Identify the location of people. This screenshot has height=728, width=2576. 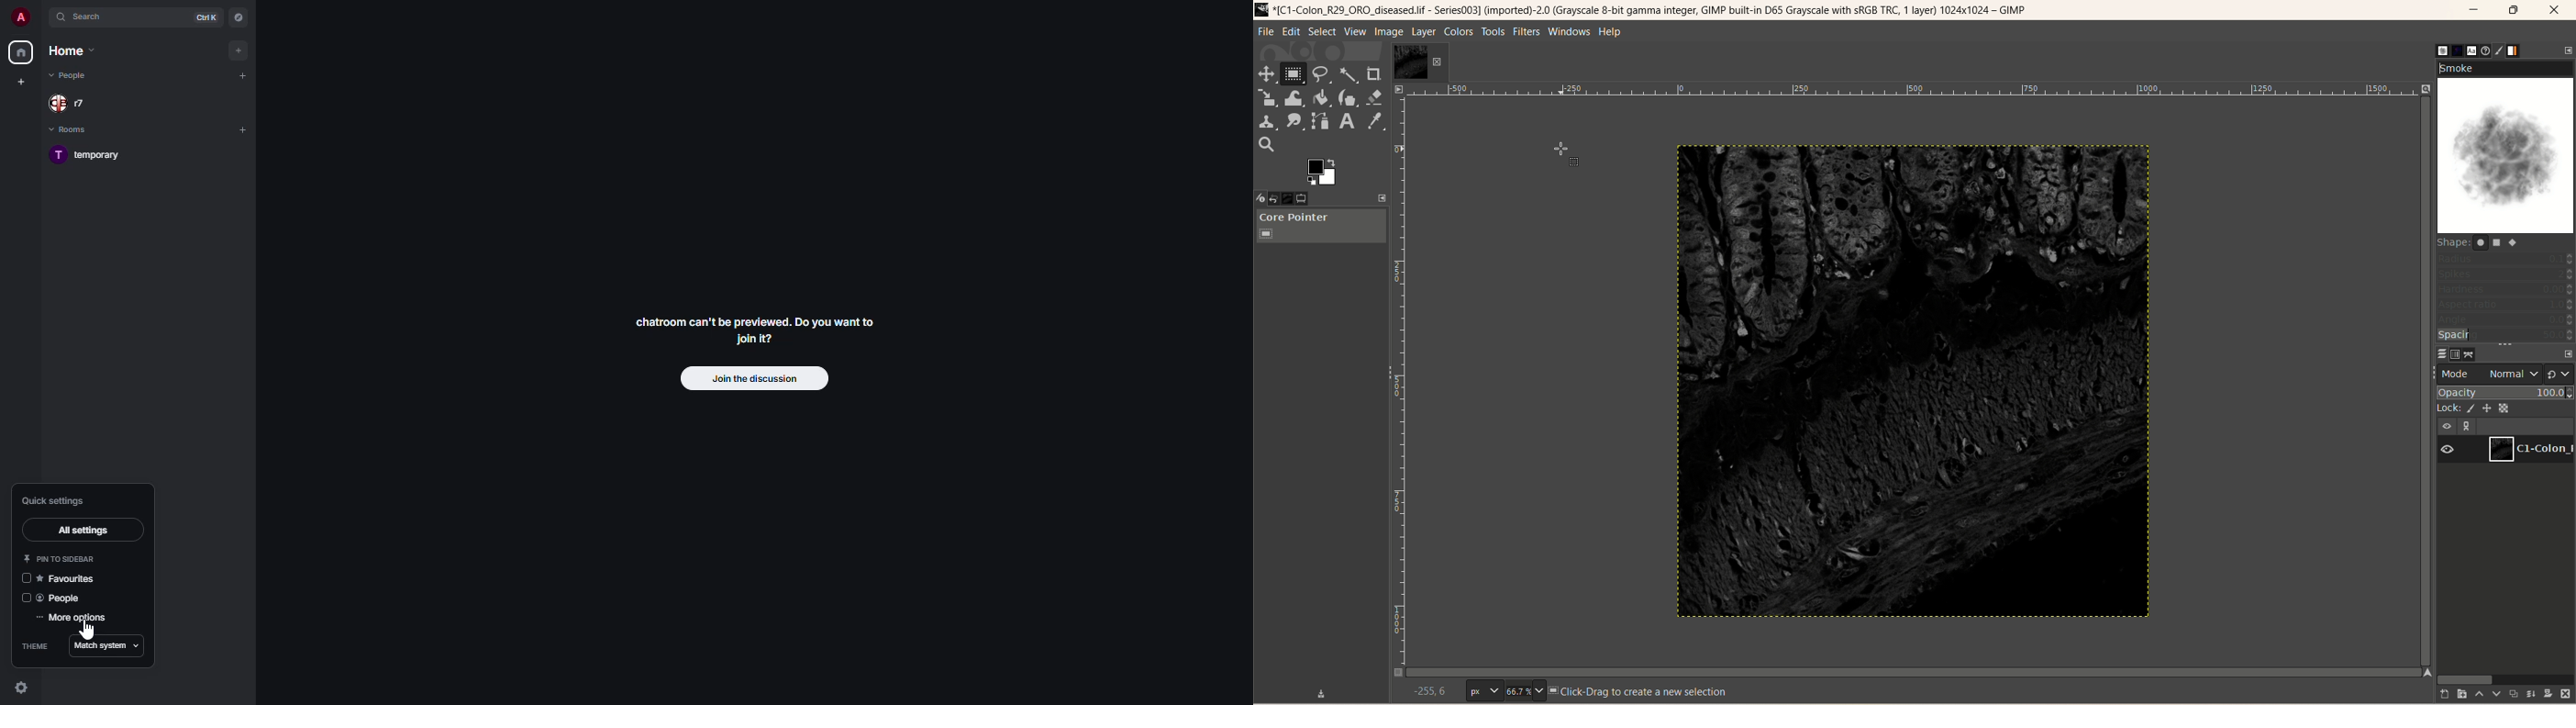
(73, 103).